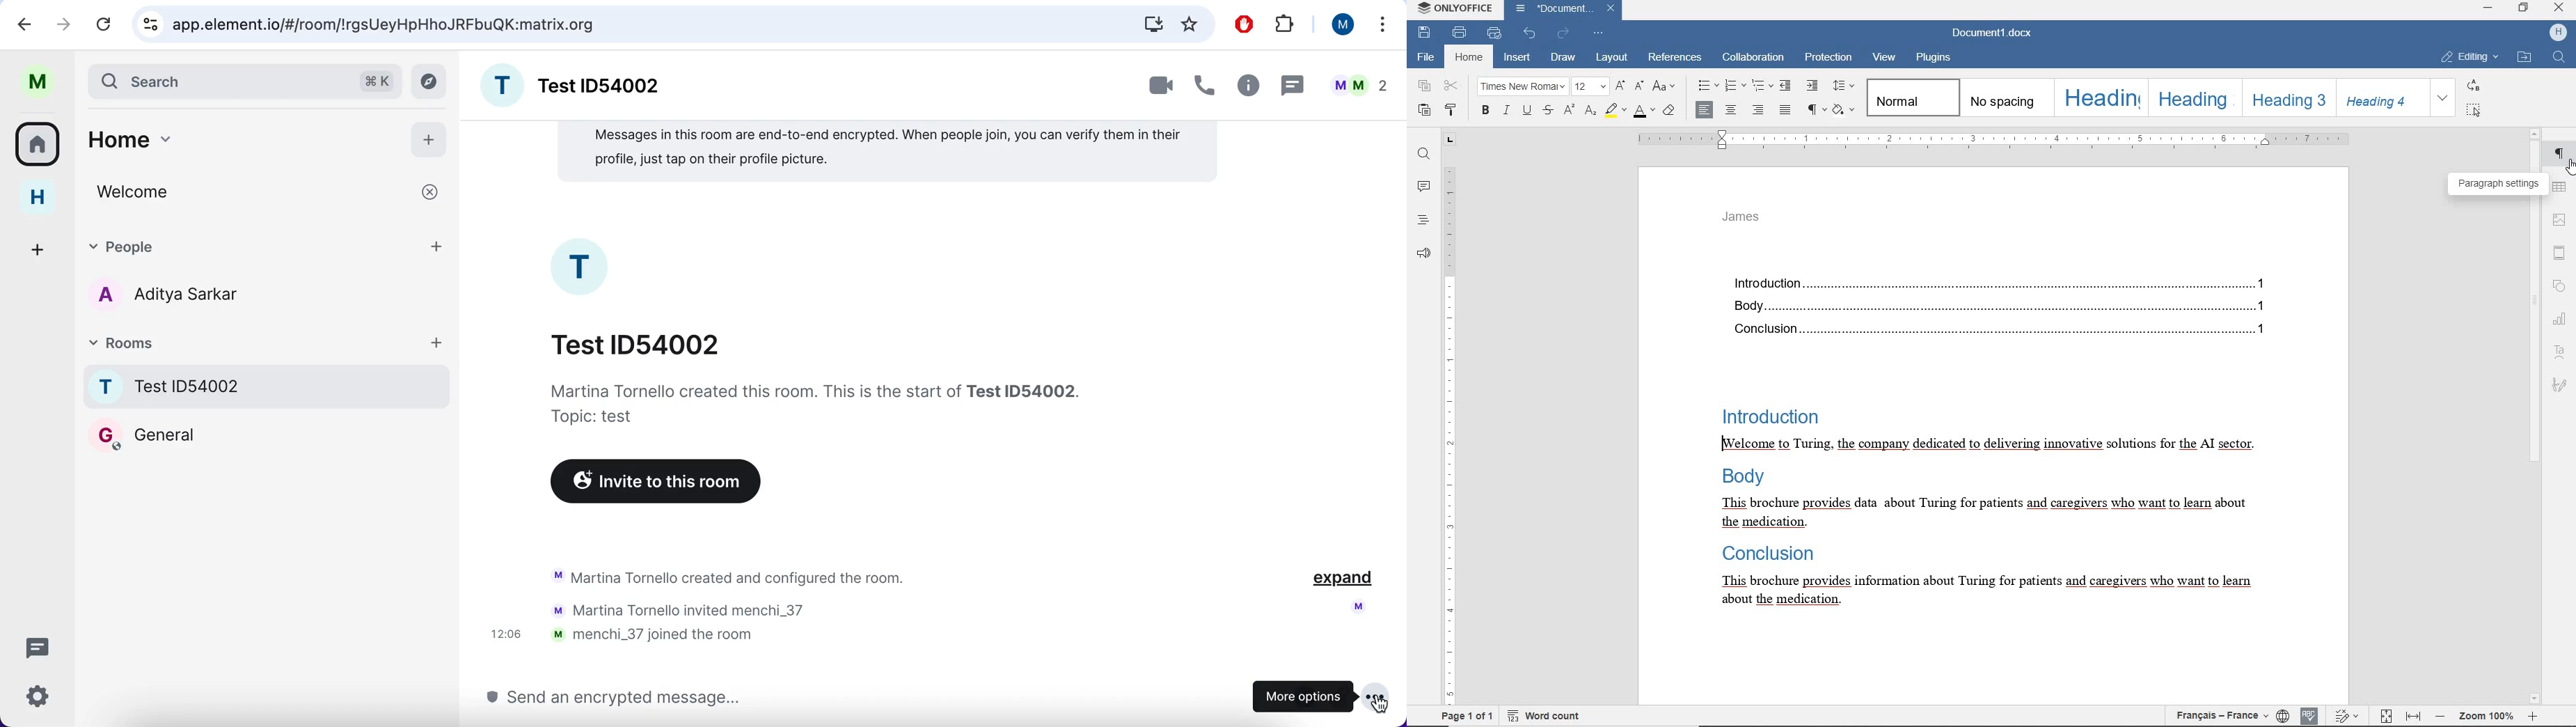  I want to click on paragraph settings, so click(2498, 185).